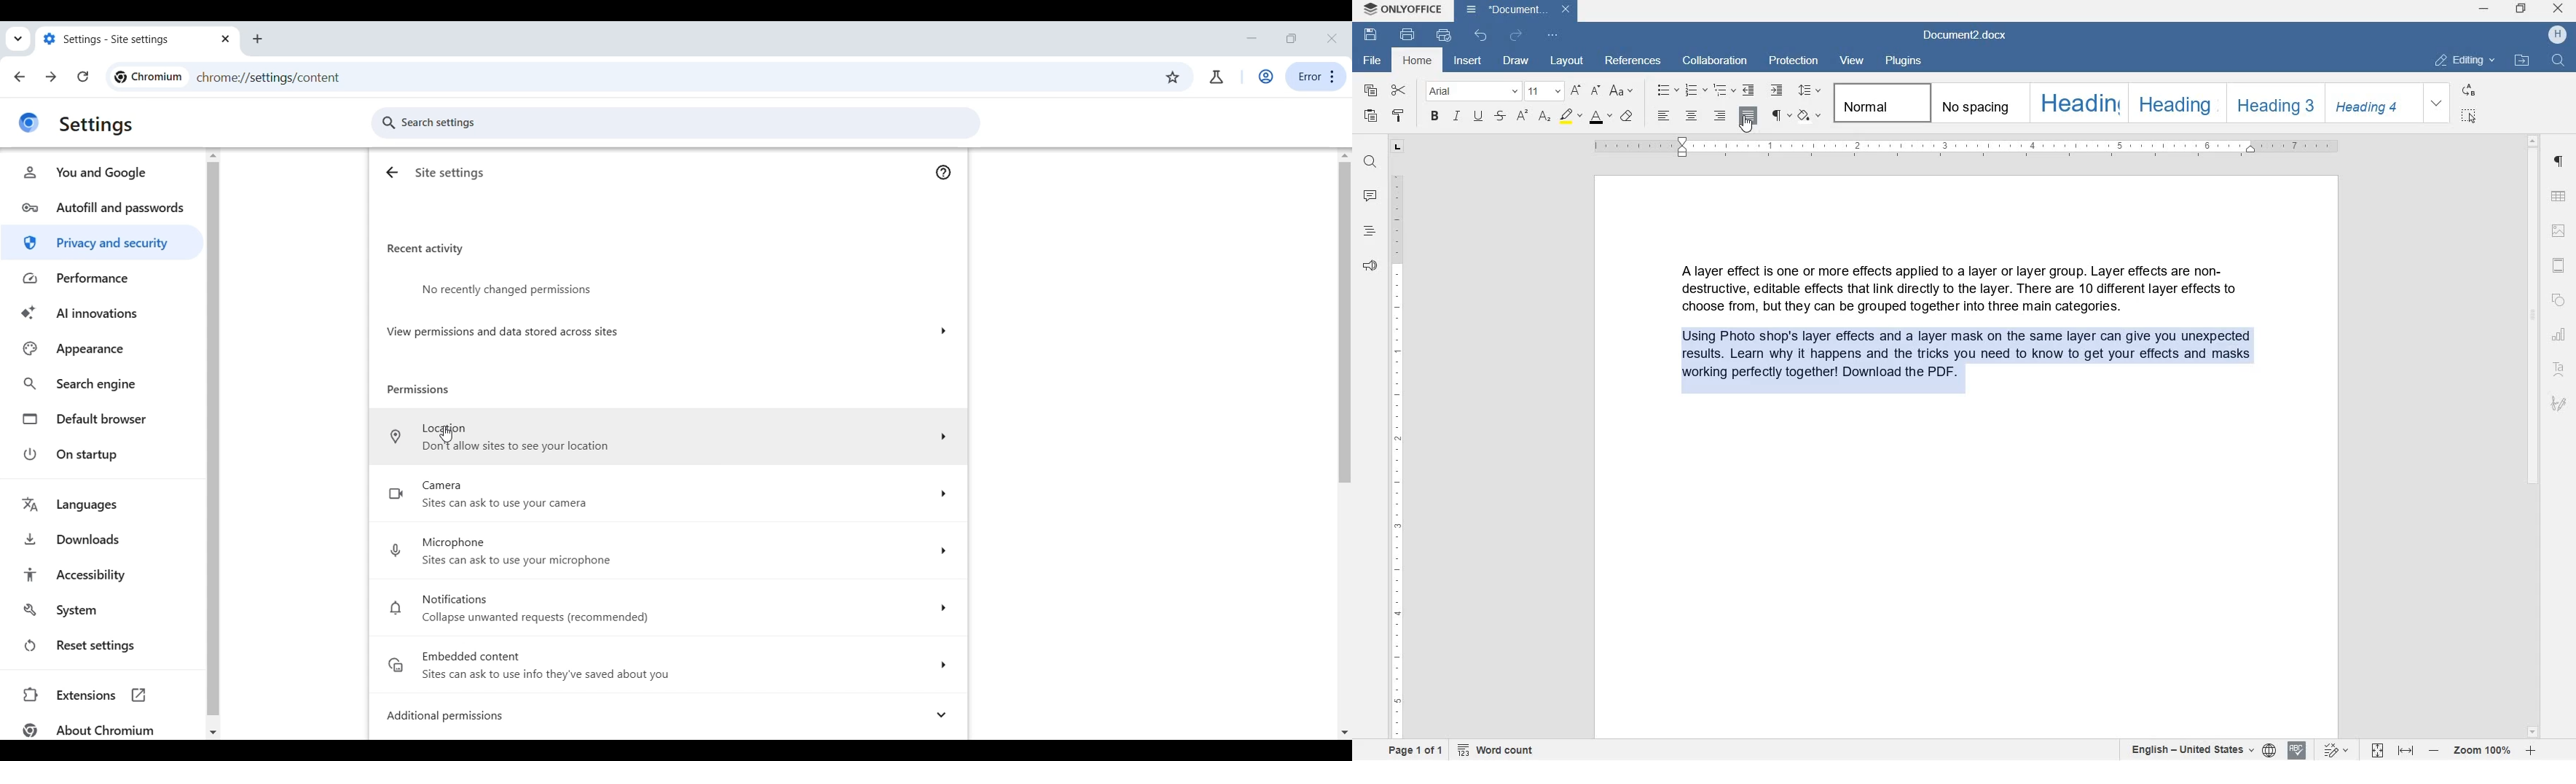 This screenshot has width=2576, height=784. Describe the element at coordinates (1370, 91) in the screenshot. I see `COPY` at that location.